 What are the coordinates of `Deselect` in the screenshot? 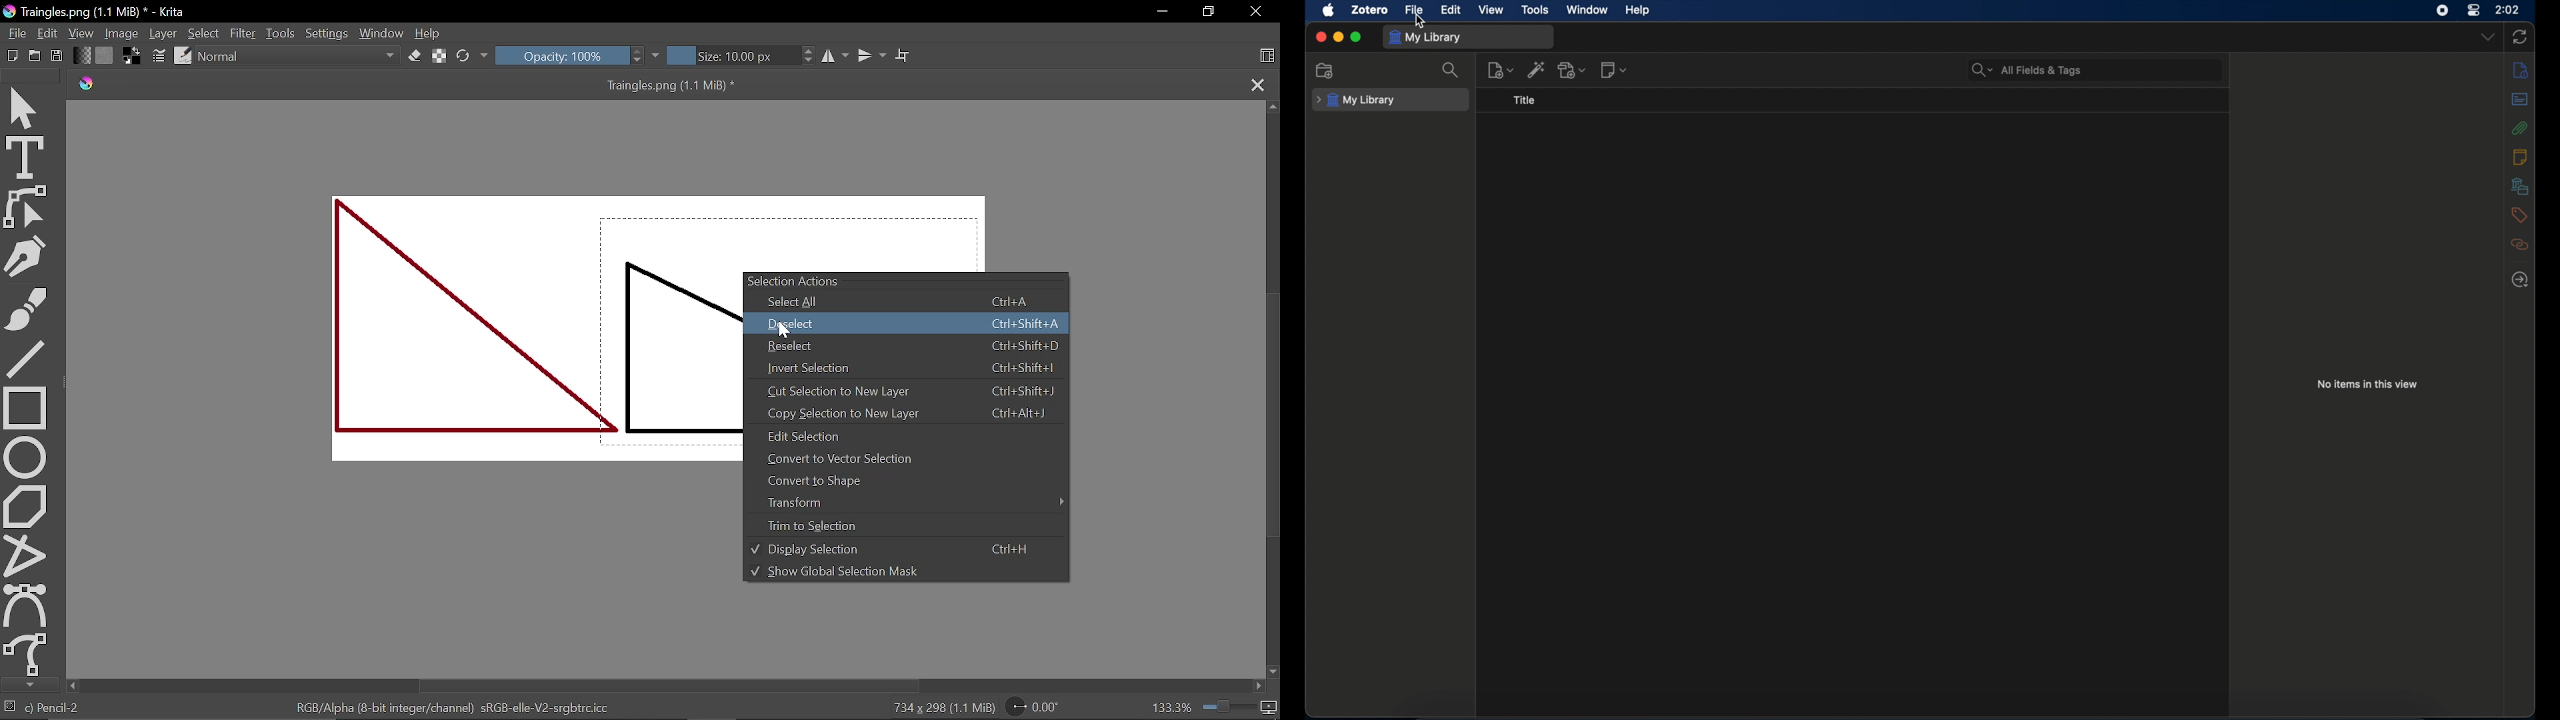 It's located at (905, 324).